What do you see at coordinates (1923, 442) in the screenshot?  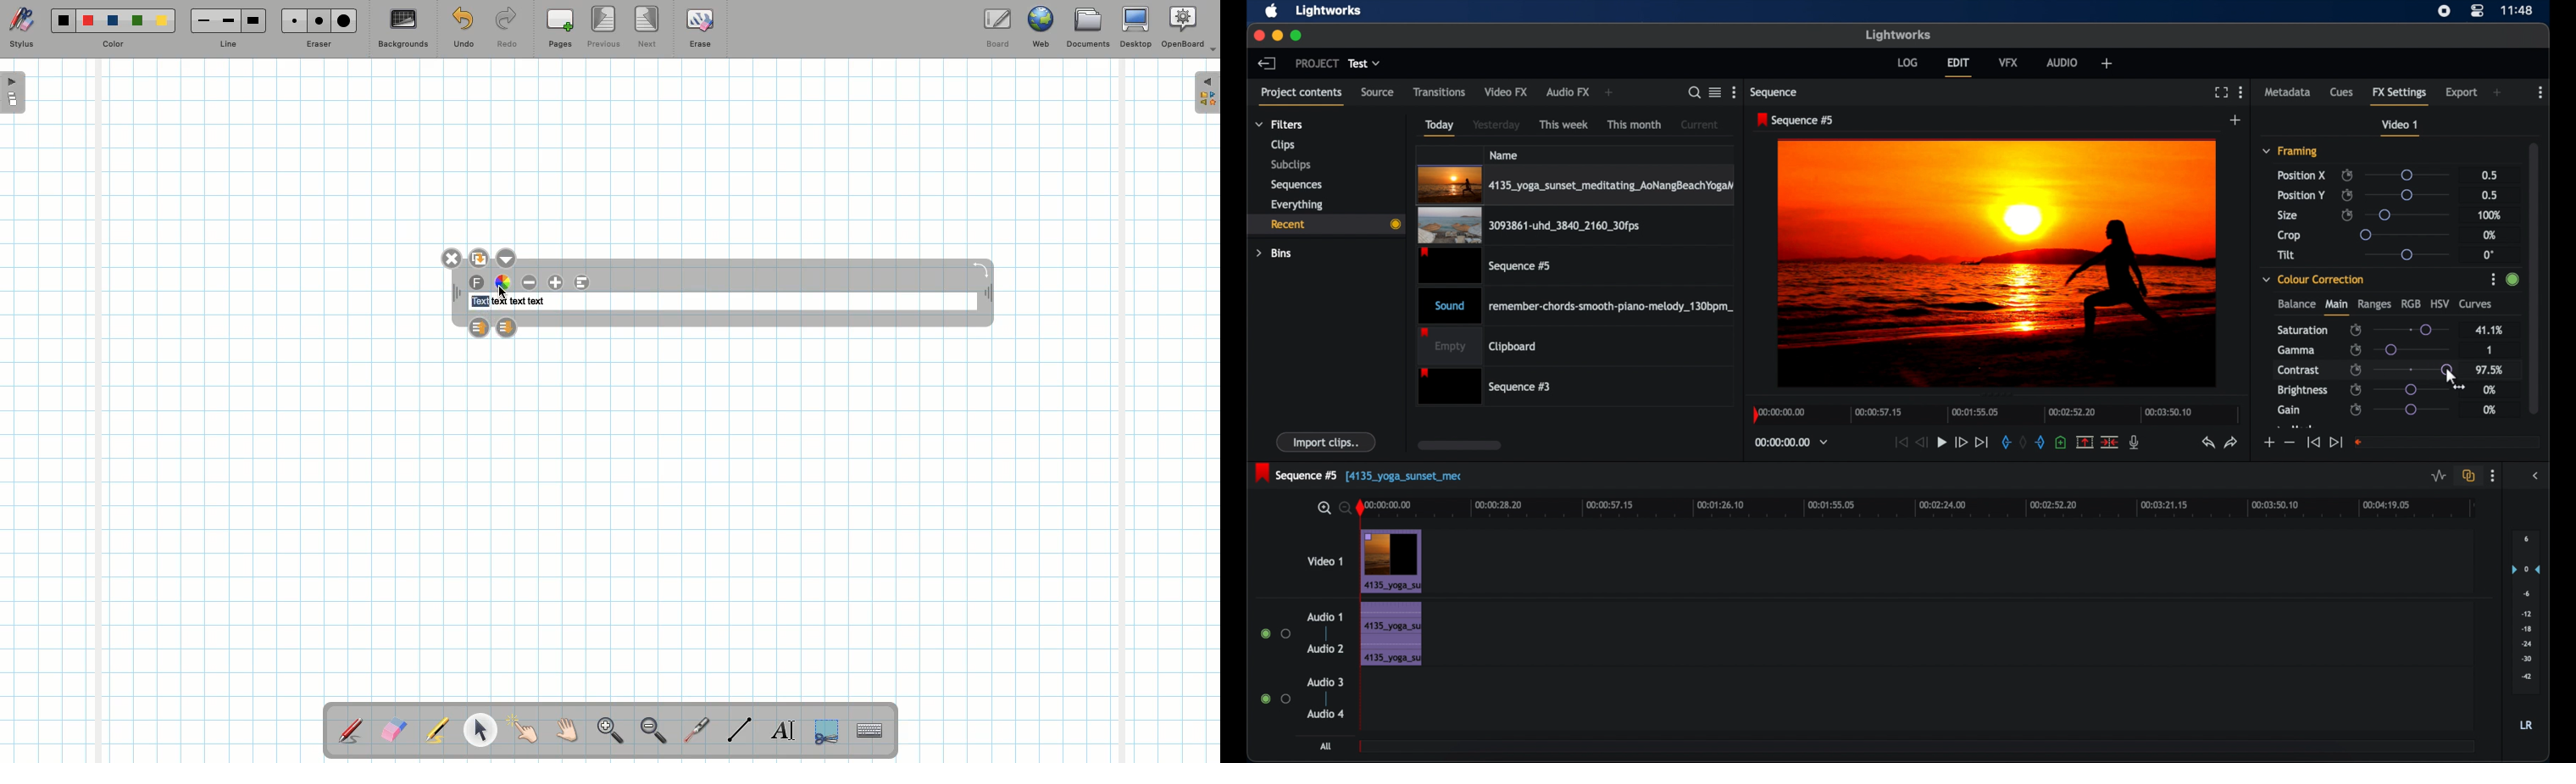 I see `rewind` at bounding box center [1923, 442].